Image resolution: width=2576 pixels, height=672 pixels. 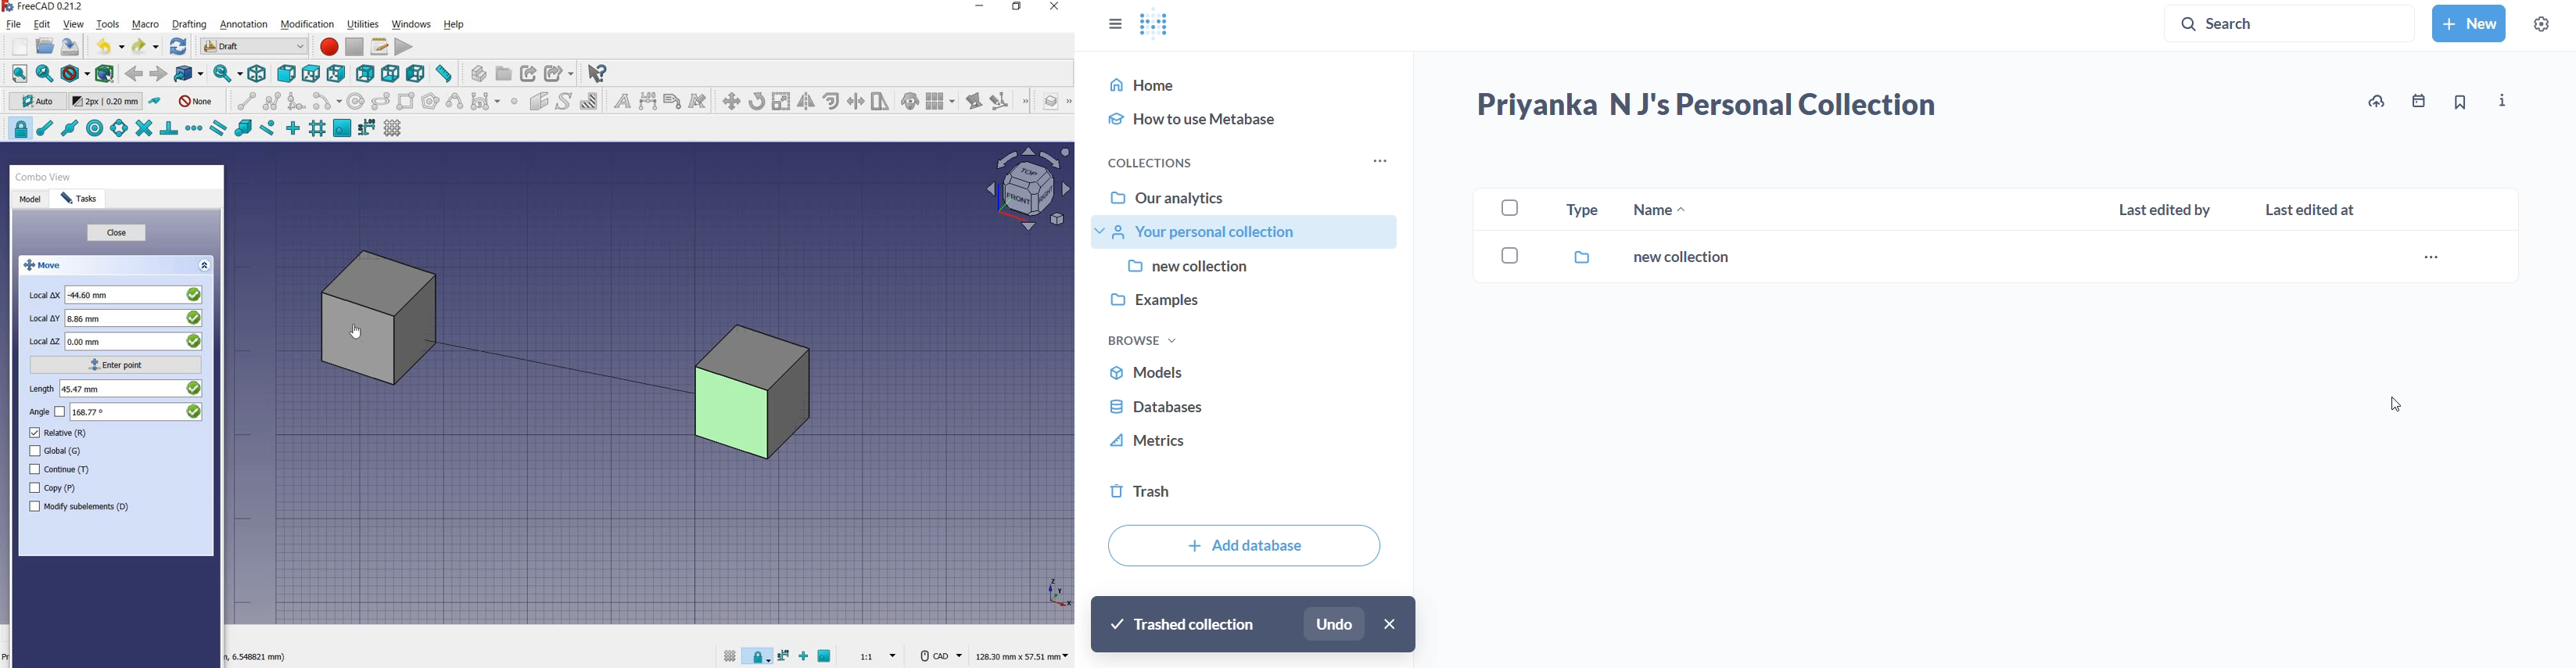 I want to click on copy, so click(x=55, y=489).